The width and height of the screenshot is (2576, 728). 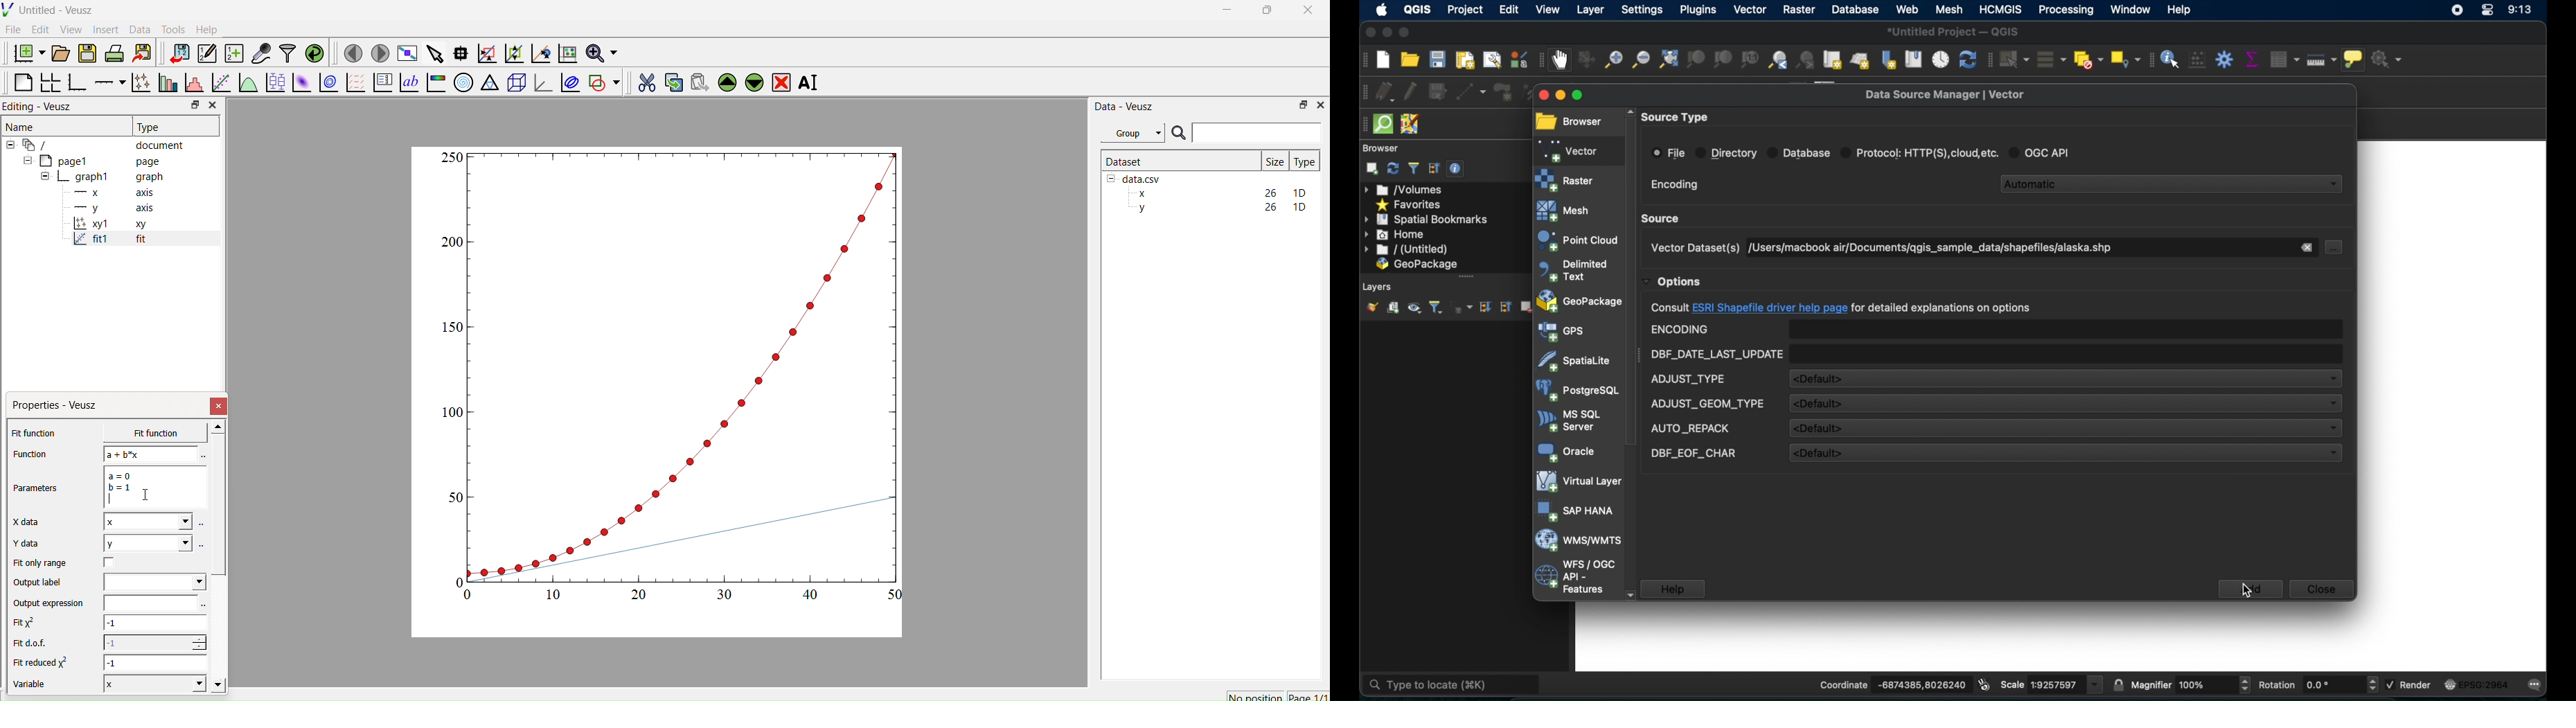 I want to click on attribute toolbar, so click(x=2150, y=60).